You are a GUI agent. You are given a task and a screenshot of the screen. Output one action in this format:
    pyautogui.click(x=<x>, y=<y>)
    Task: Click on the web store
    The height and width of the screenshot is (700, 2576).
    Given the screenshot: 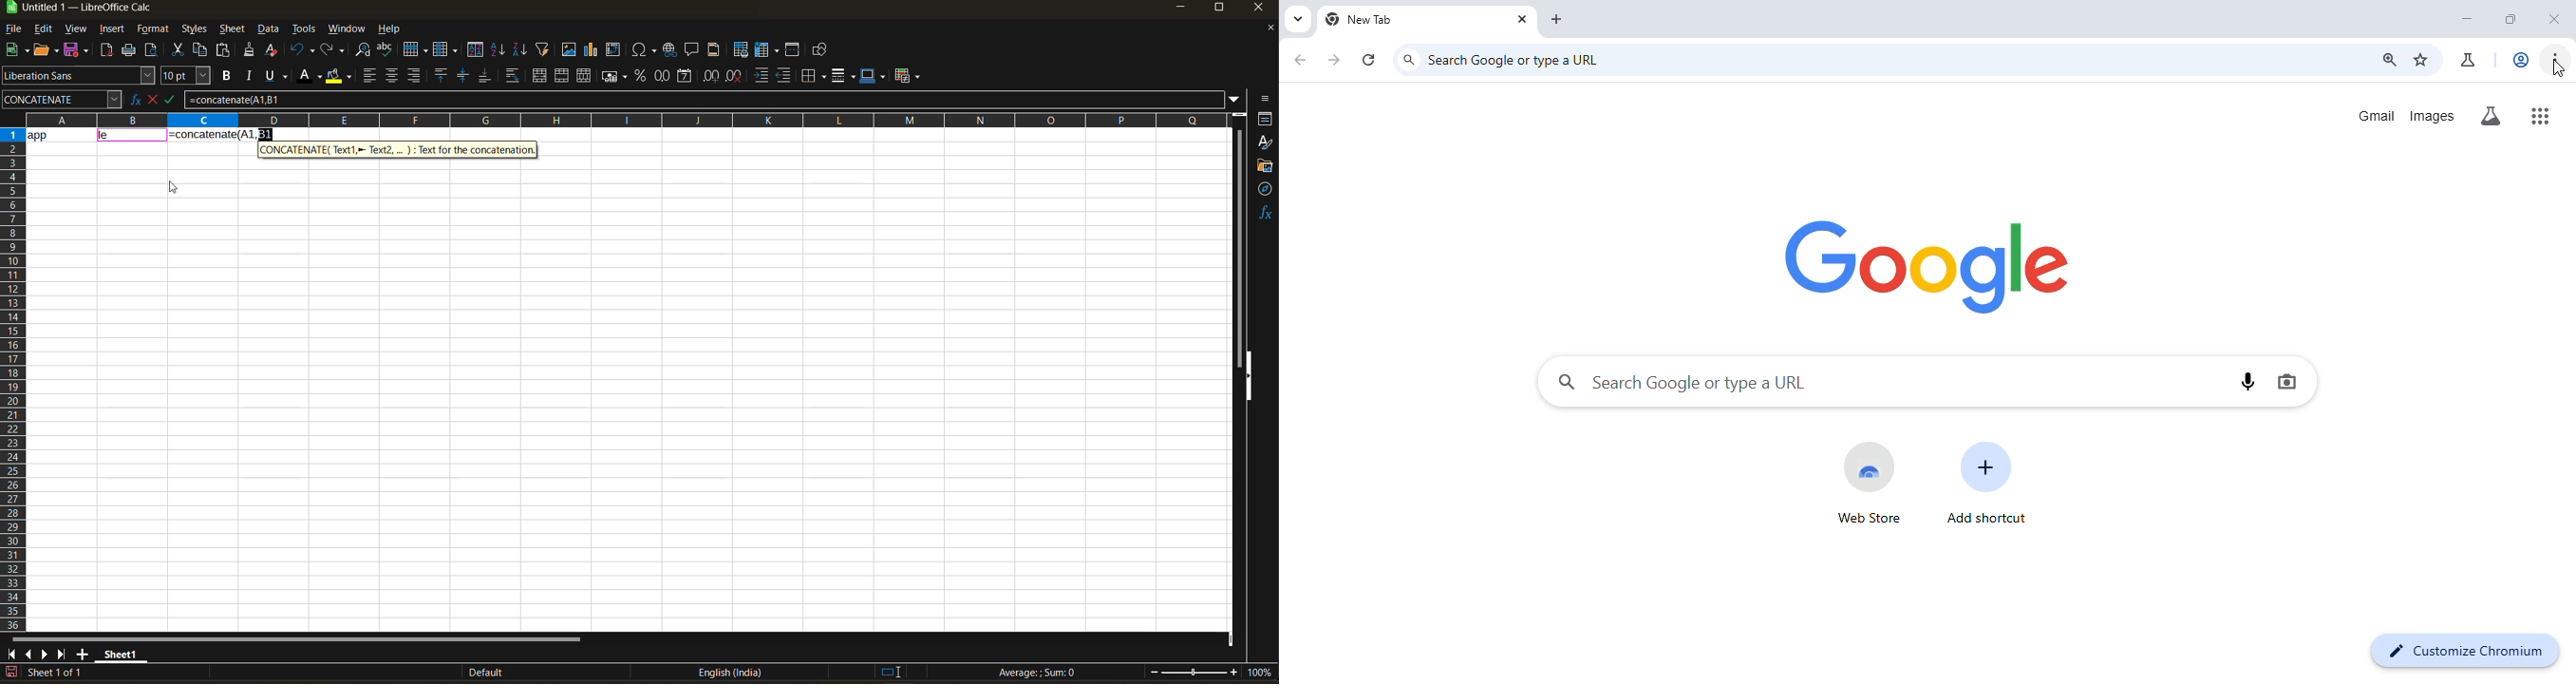 What is the action you would take?
    pyautogui.click(x=1868, y=481)
    